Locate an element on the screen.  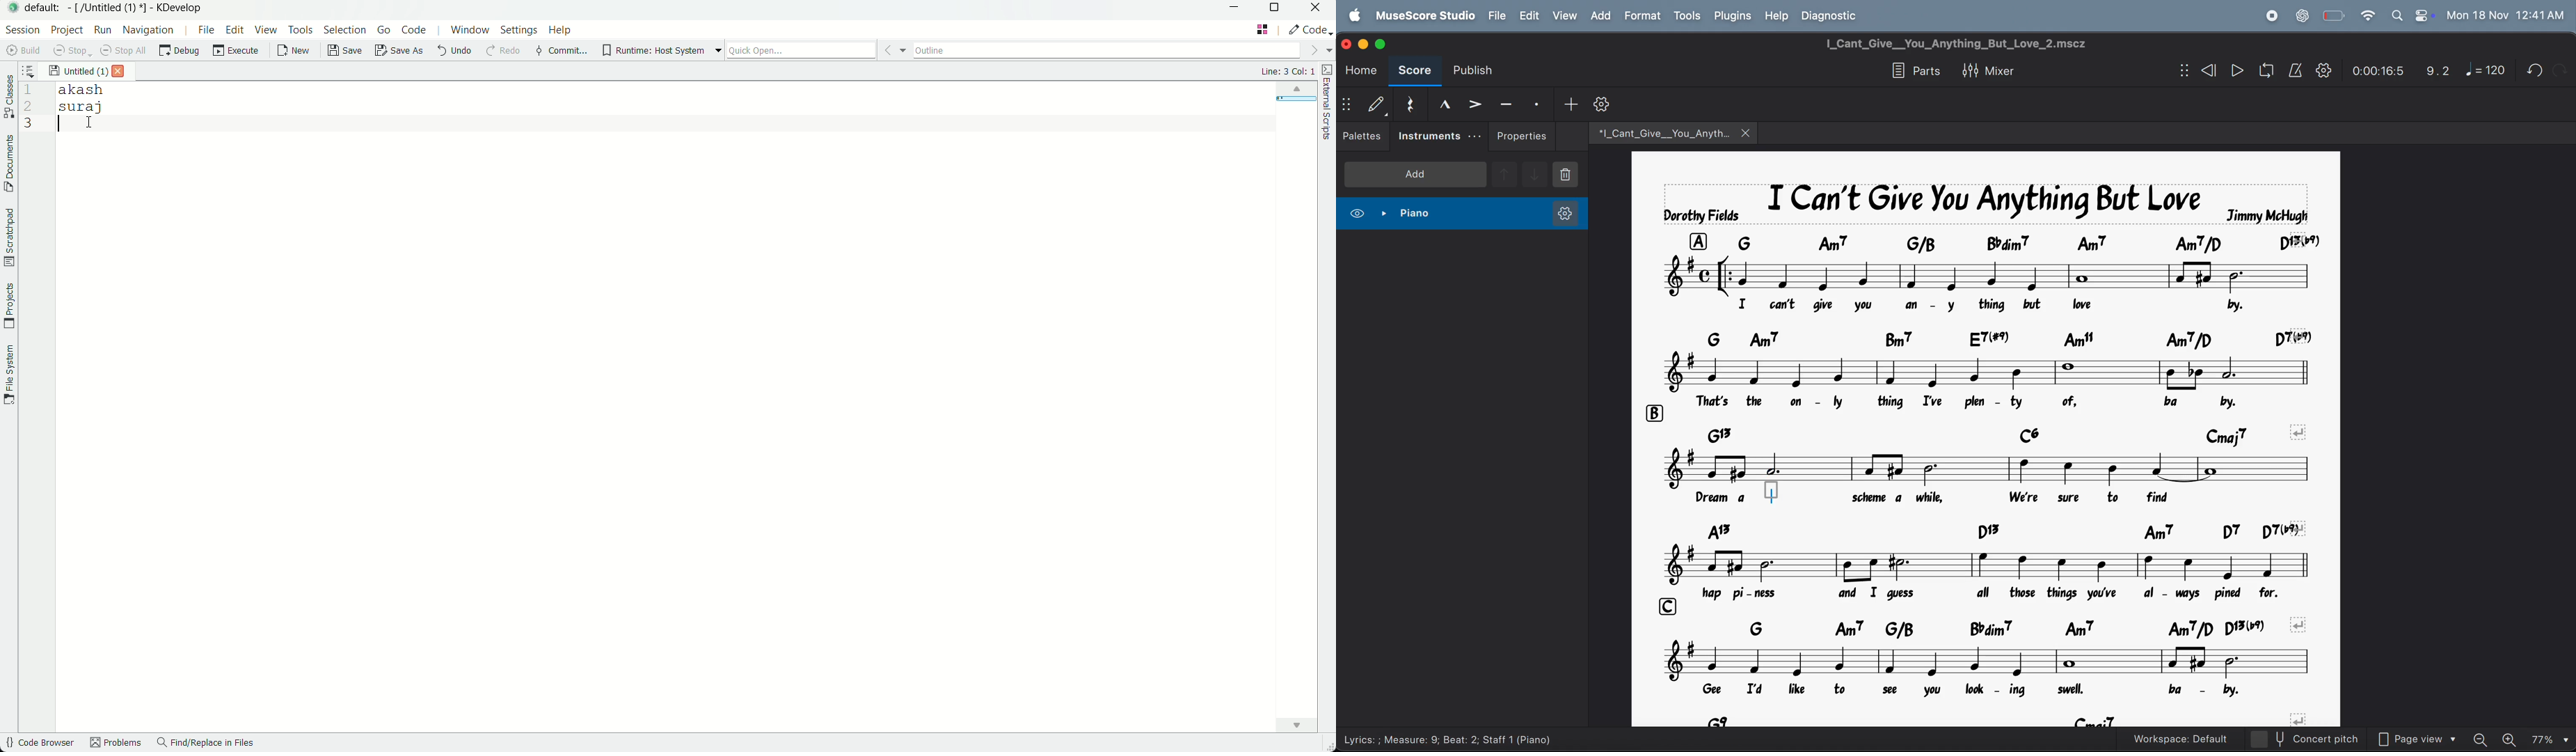
home is located at coordinates (1361, 71).